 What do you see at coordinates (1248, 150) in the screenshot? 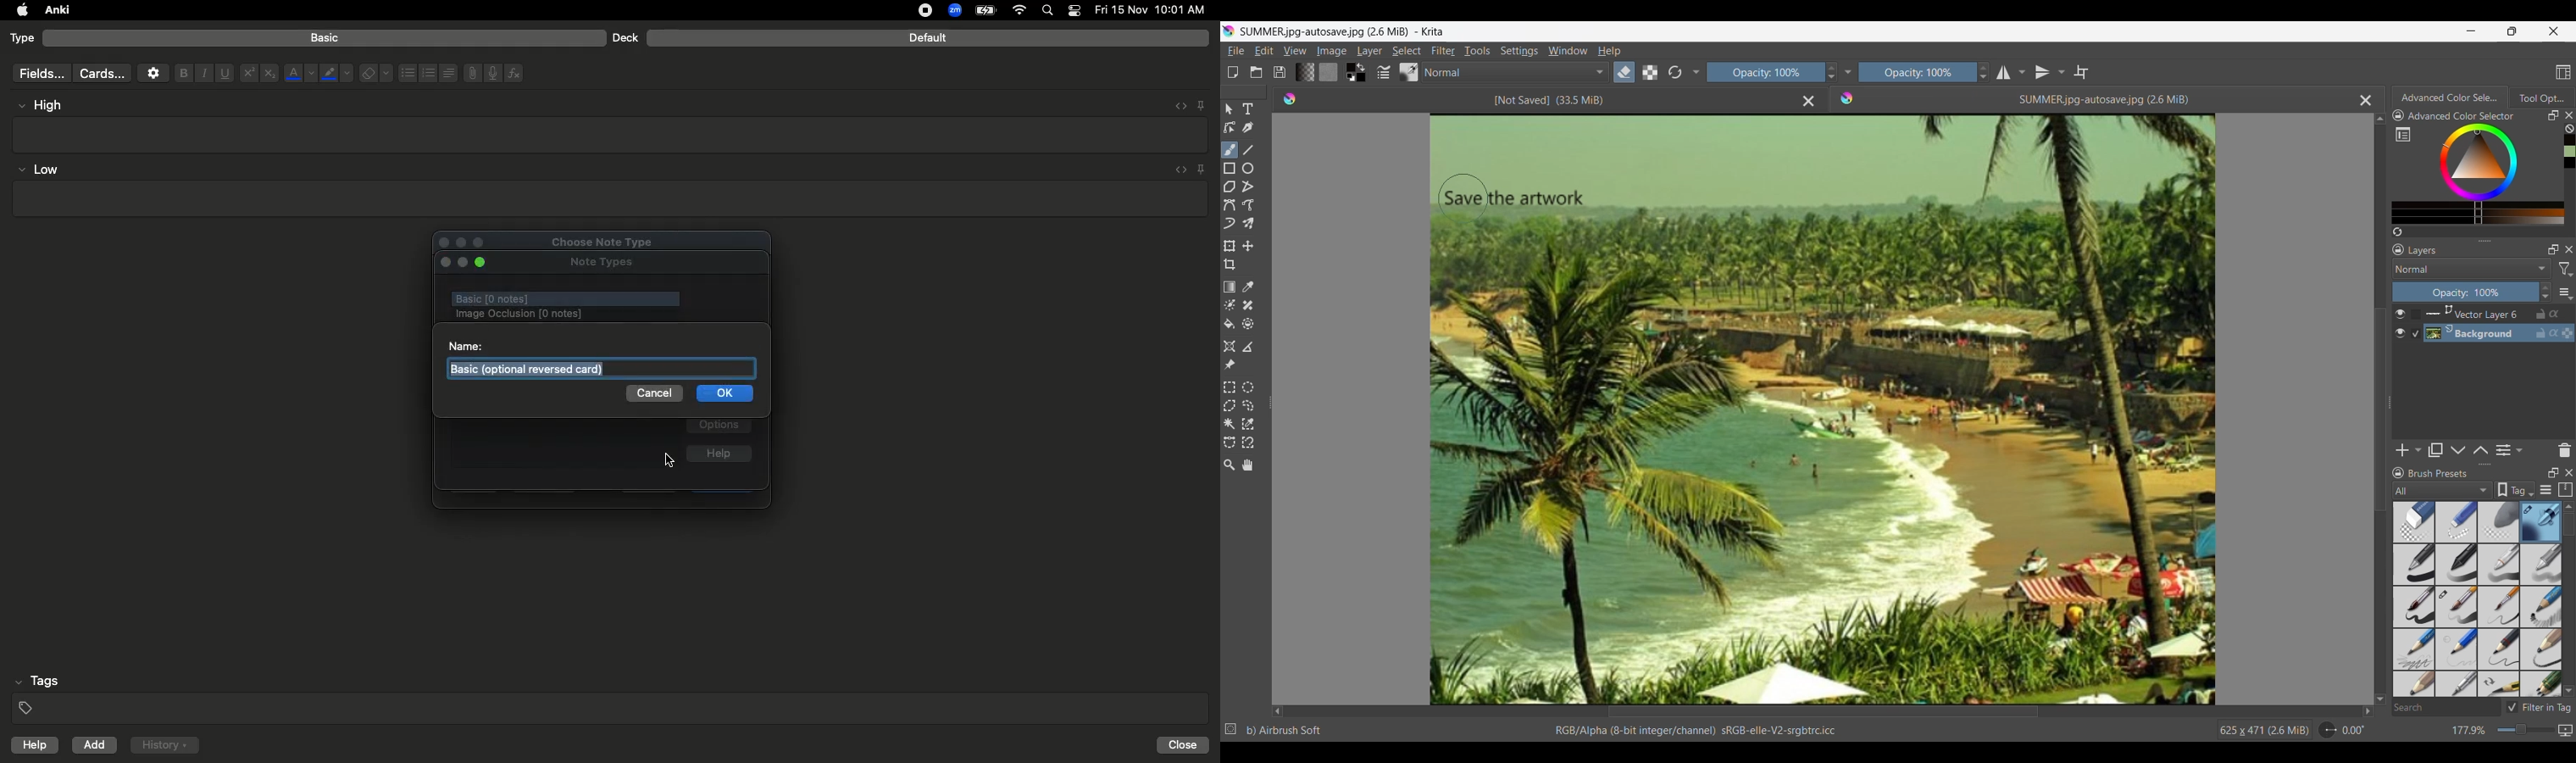
I see `Line tool` at bounding box center [1248, 150].